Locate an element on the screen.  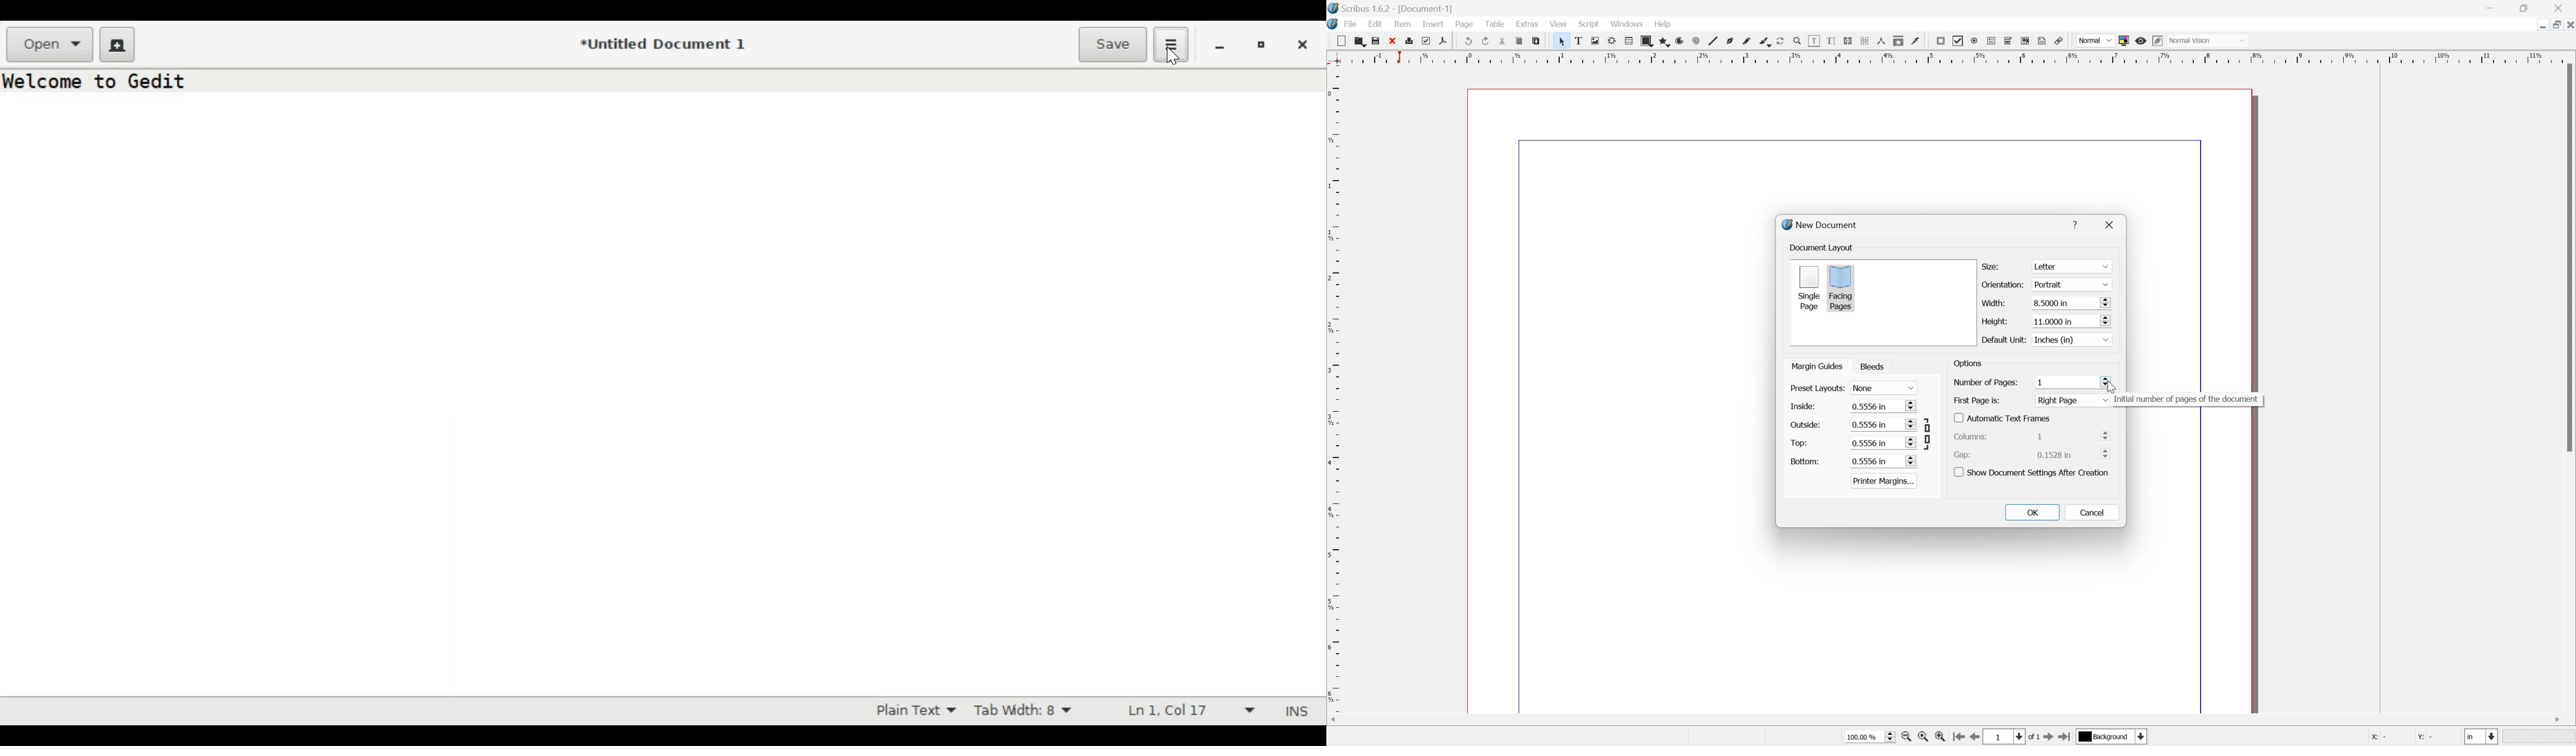
1 is located at coordinates (2006, 737).